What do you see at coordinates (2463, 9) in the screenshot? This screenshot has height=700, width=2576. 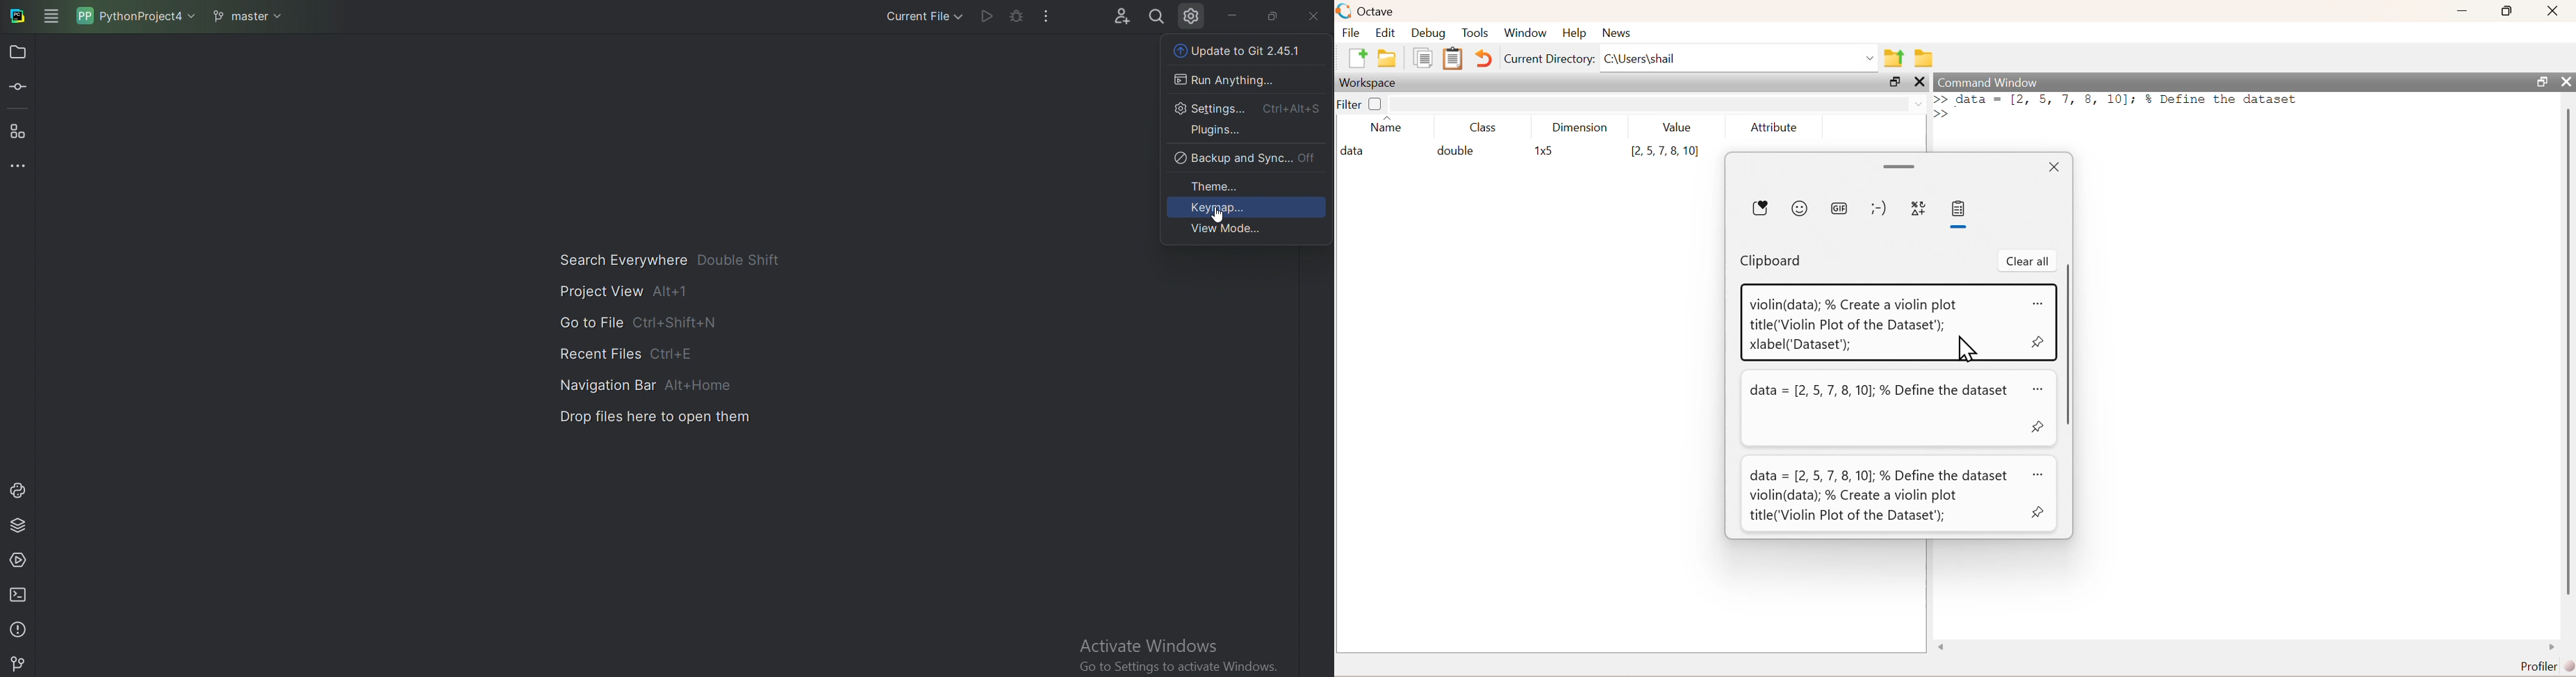 I see `minimise` at bounding box center [2463, 9].